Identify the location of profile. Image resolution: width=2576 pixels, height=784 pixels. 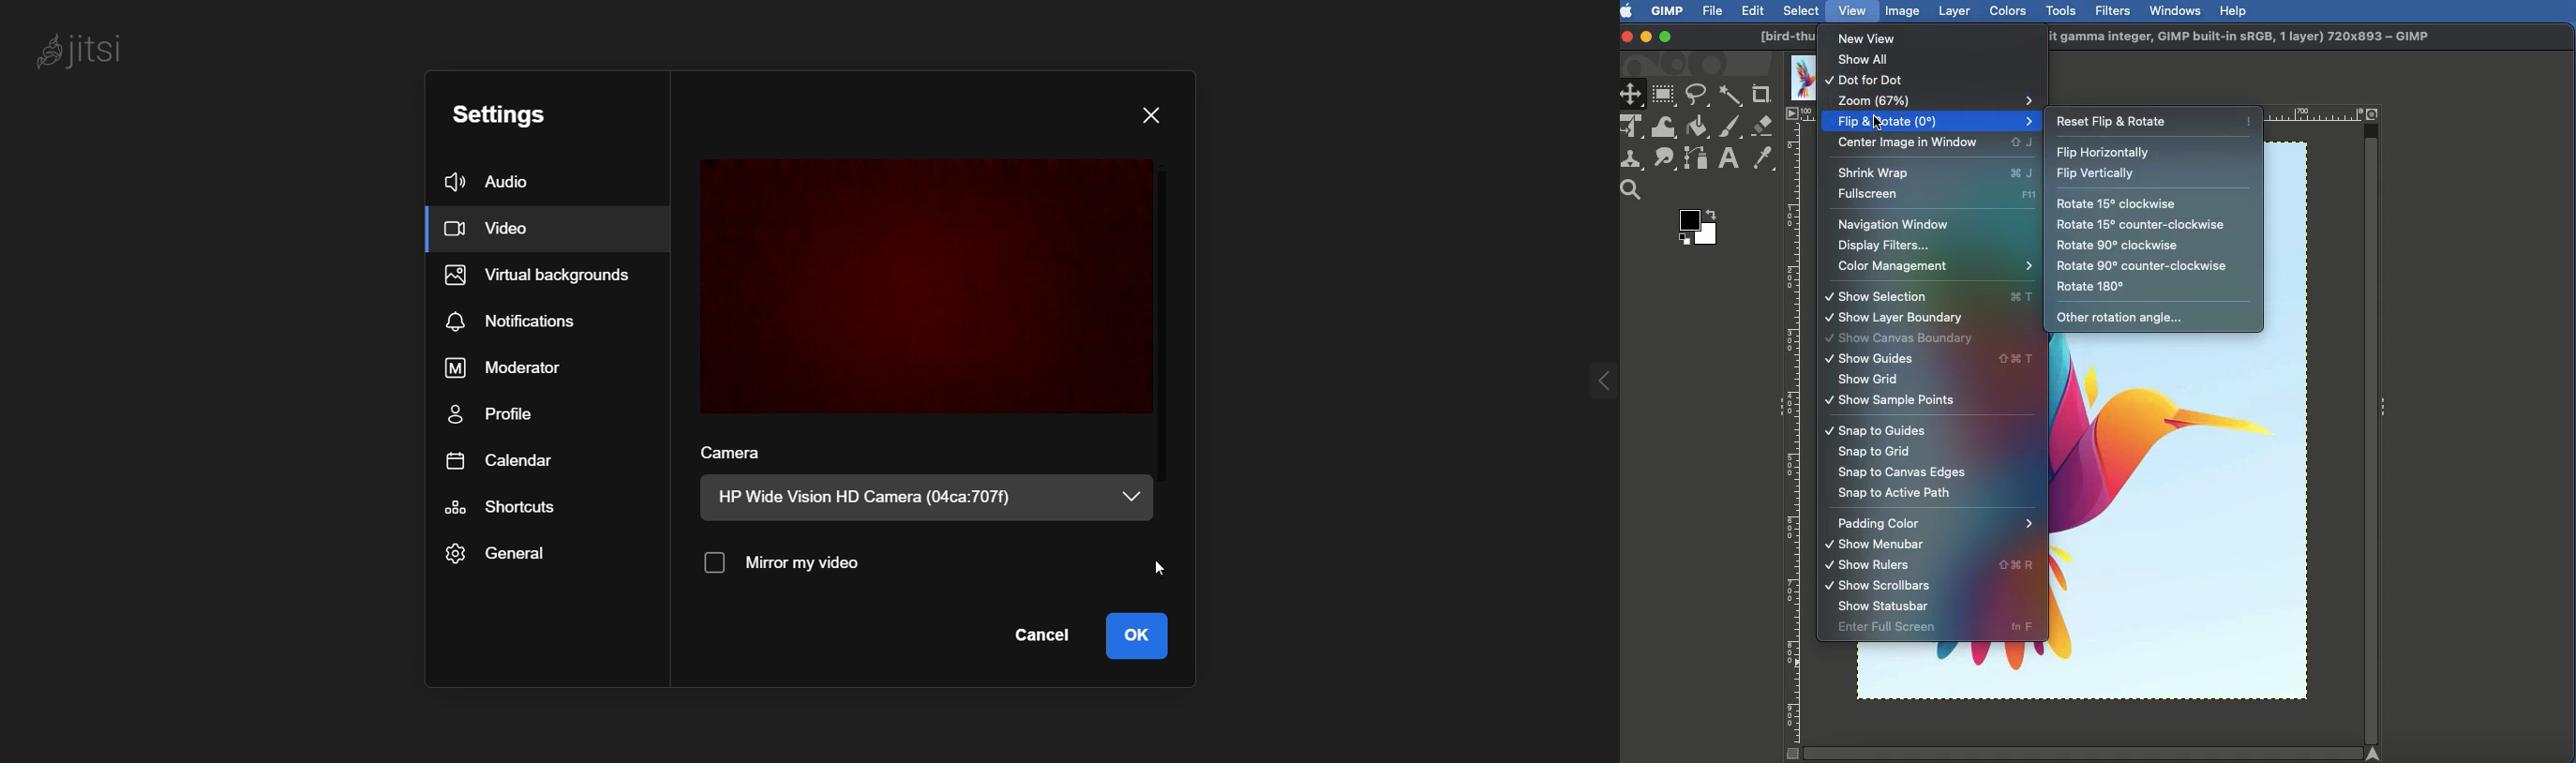
(503, 414).